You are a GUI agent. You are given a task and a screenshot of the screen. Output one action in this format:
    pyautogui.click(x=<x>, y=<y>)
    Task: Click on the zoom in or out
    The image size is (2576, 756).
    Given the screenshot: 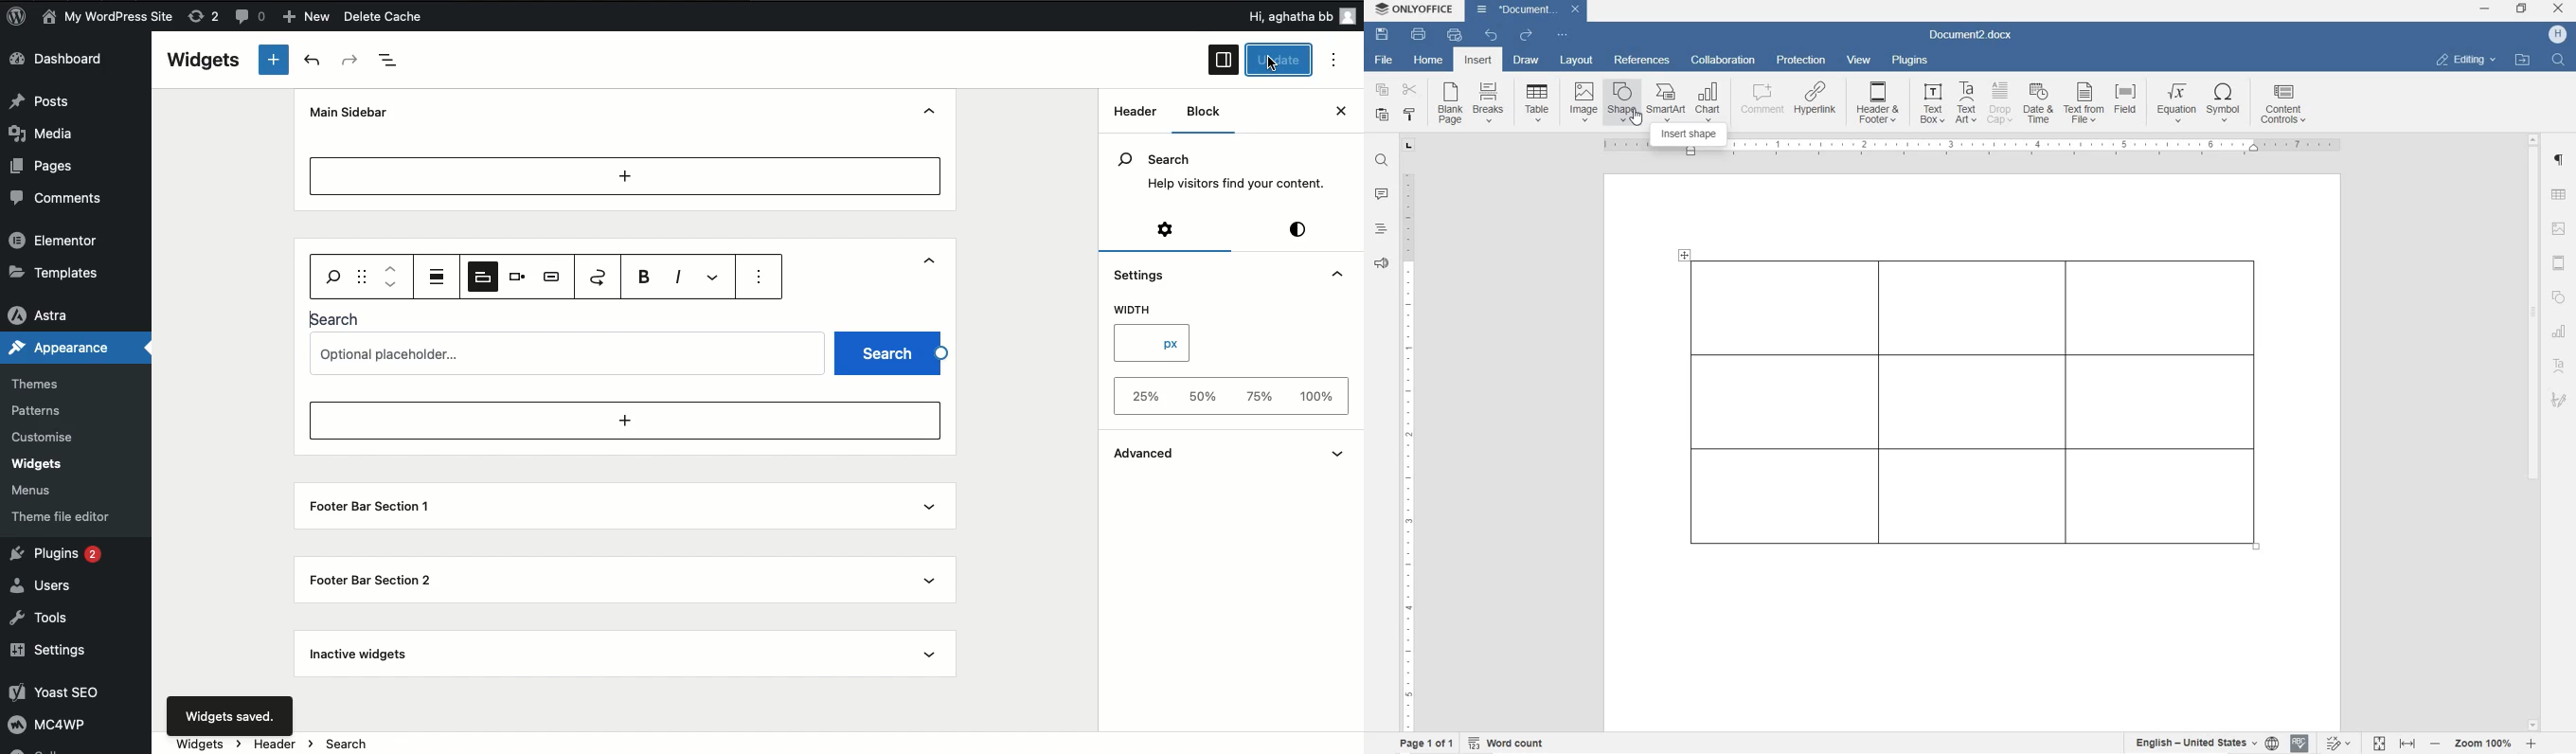 What is the action you would take?
    pyautogui.click(x=2485, y=743)
    